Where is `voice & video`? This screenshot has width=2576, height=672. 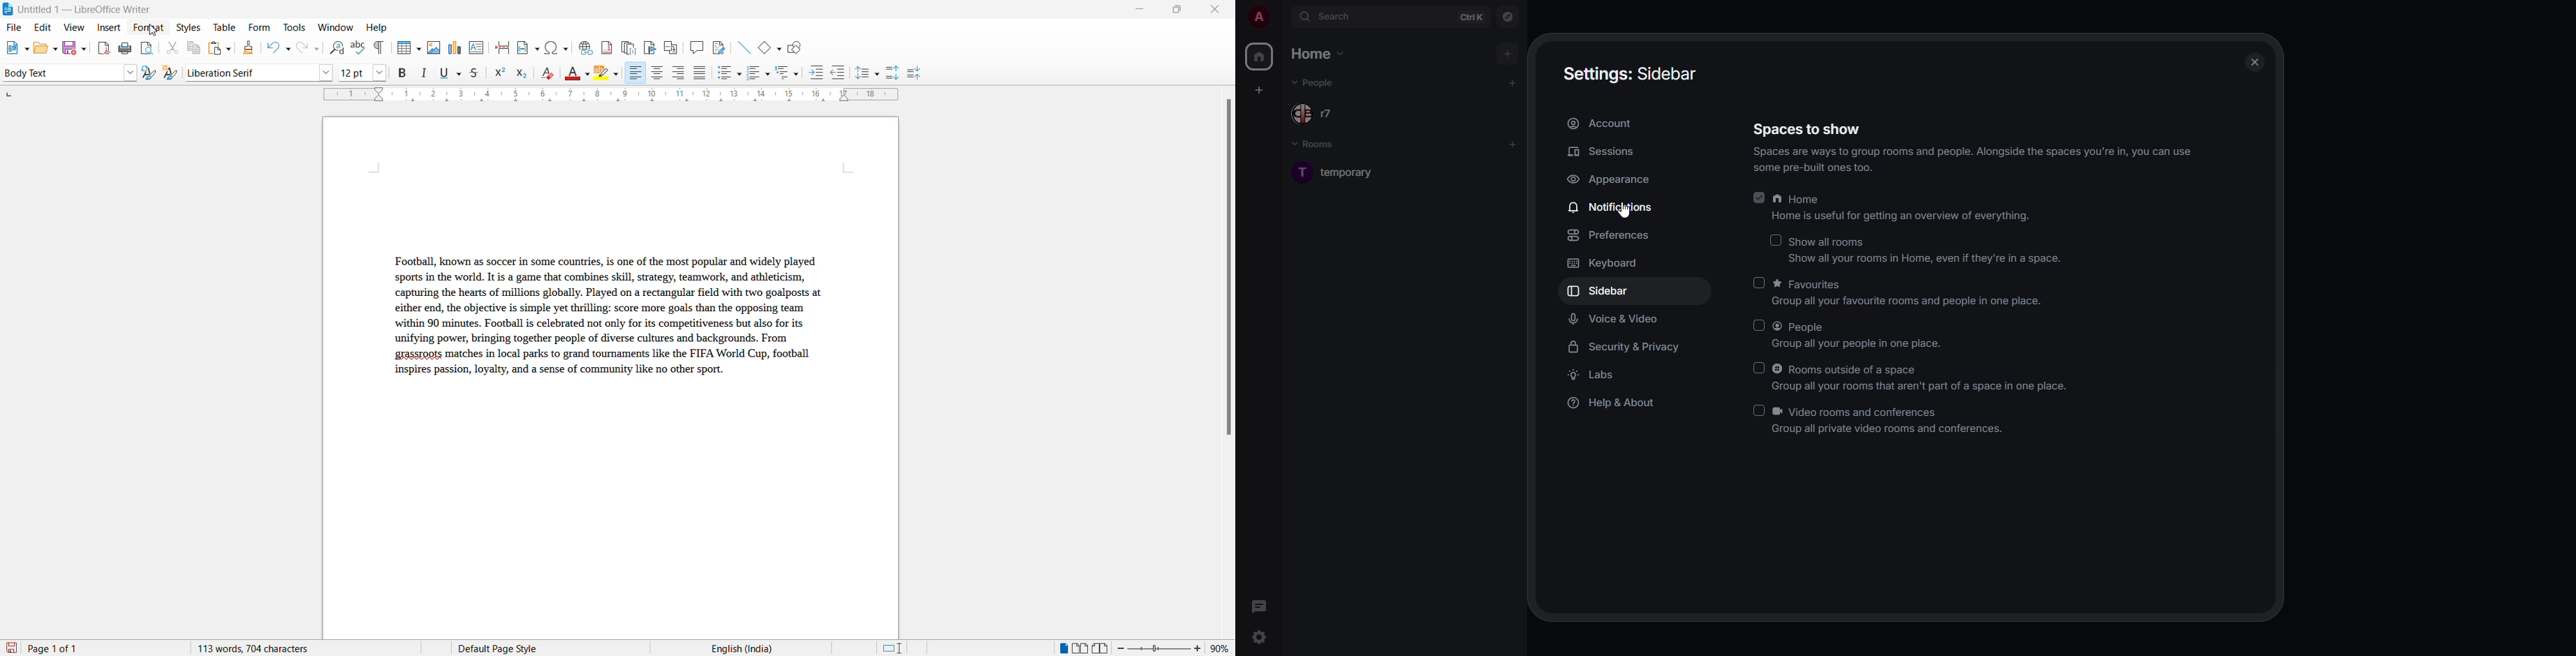 voice & video is located at coordinates (1617, 319).